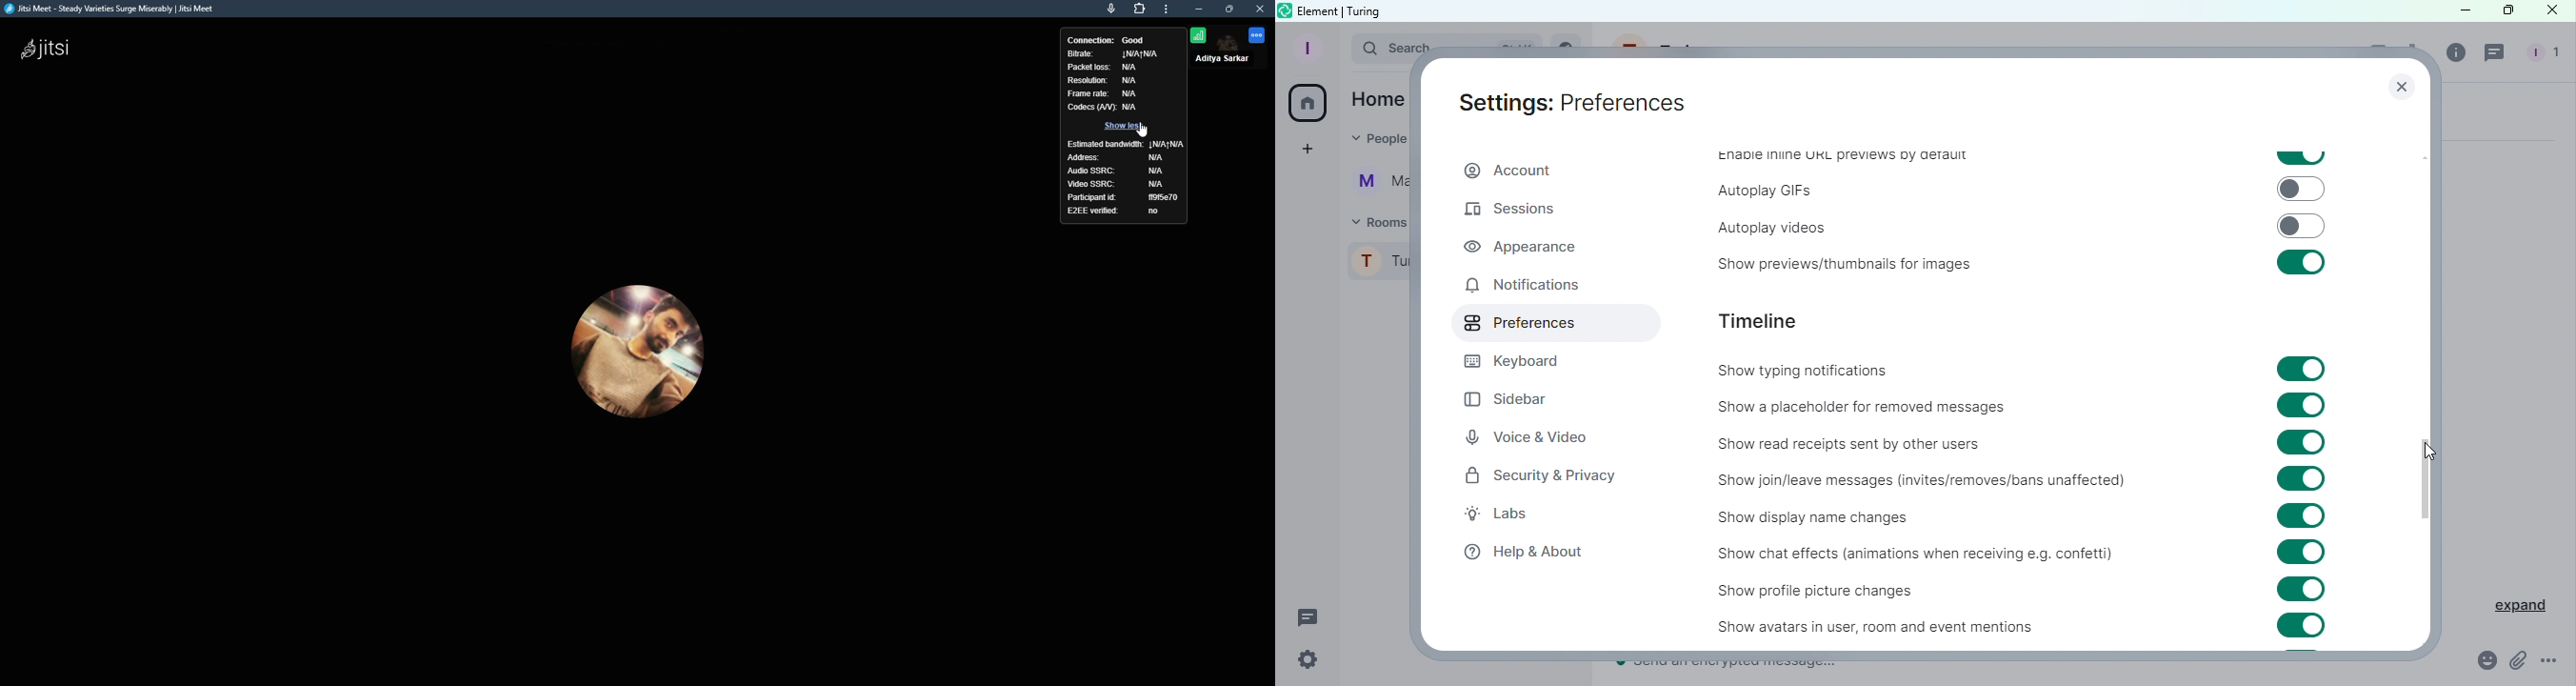 This screenshot has height=700, width=2576. Describe the element at coordinates (2300, 158) in the screenshot. I see `Toggle` at that location.